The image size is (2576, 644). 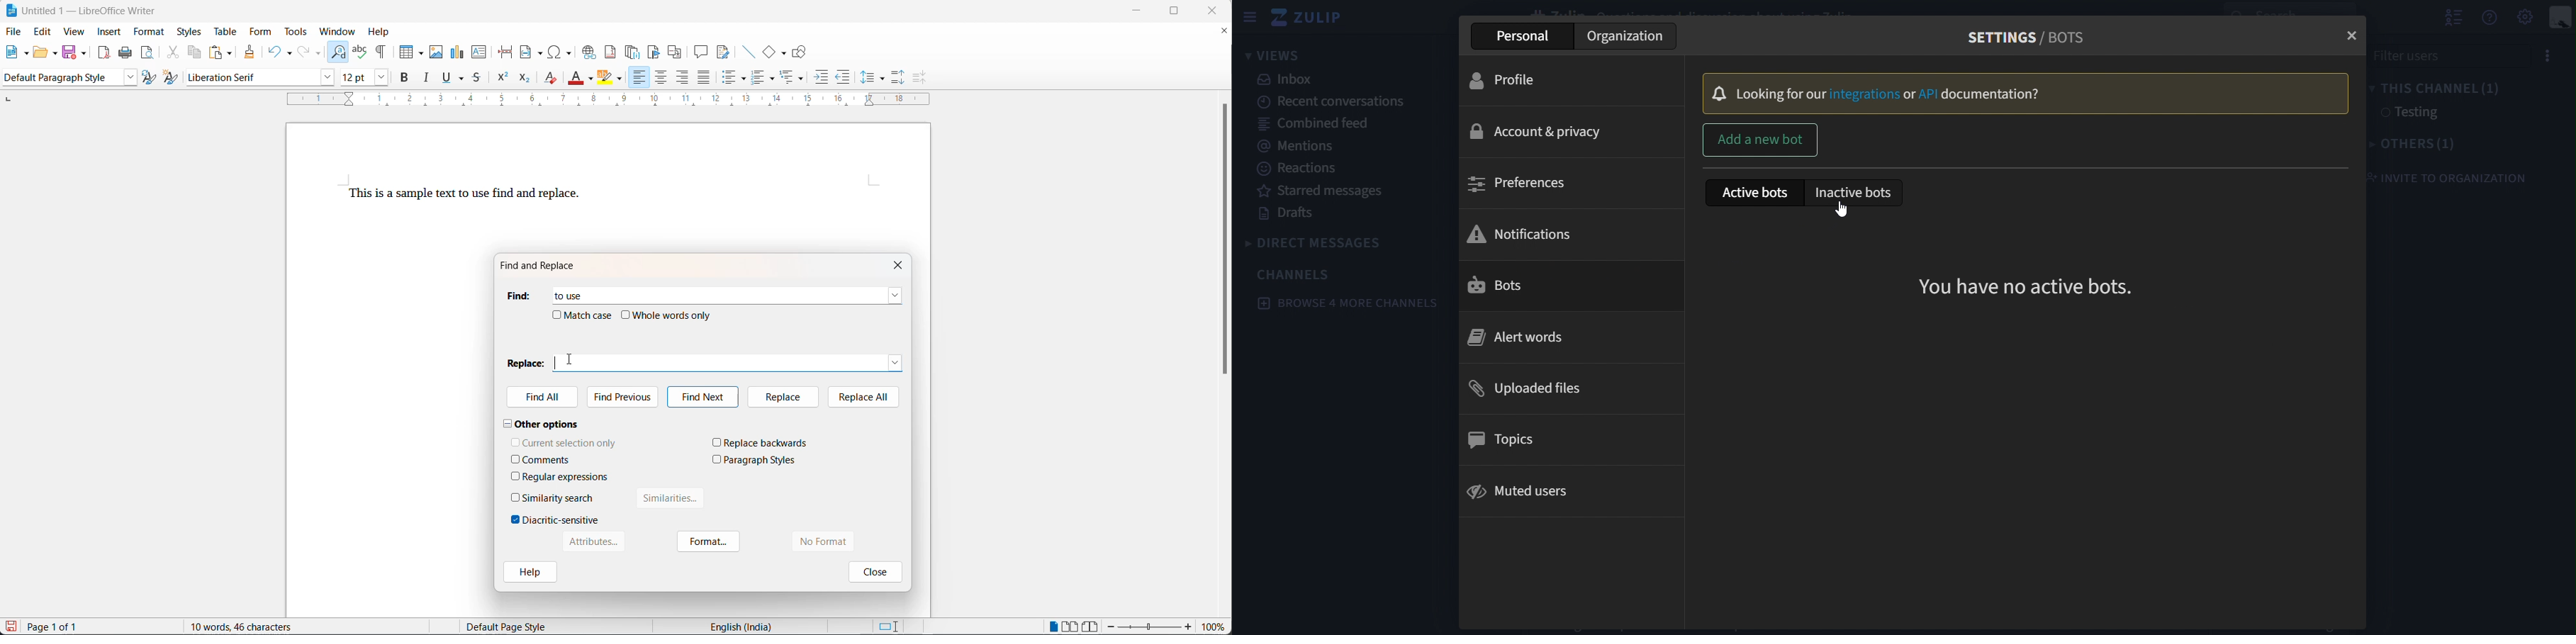 I want to click on find All, so click(x=544, y=398).